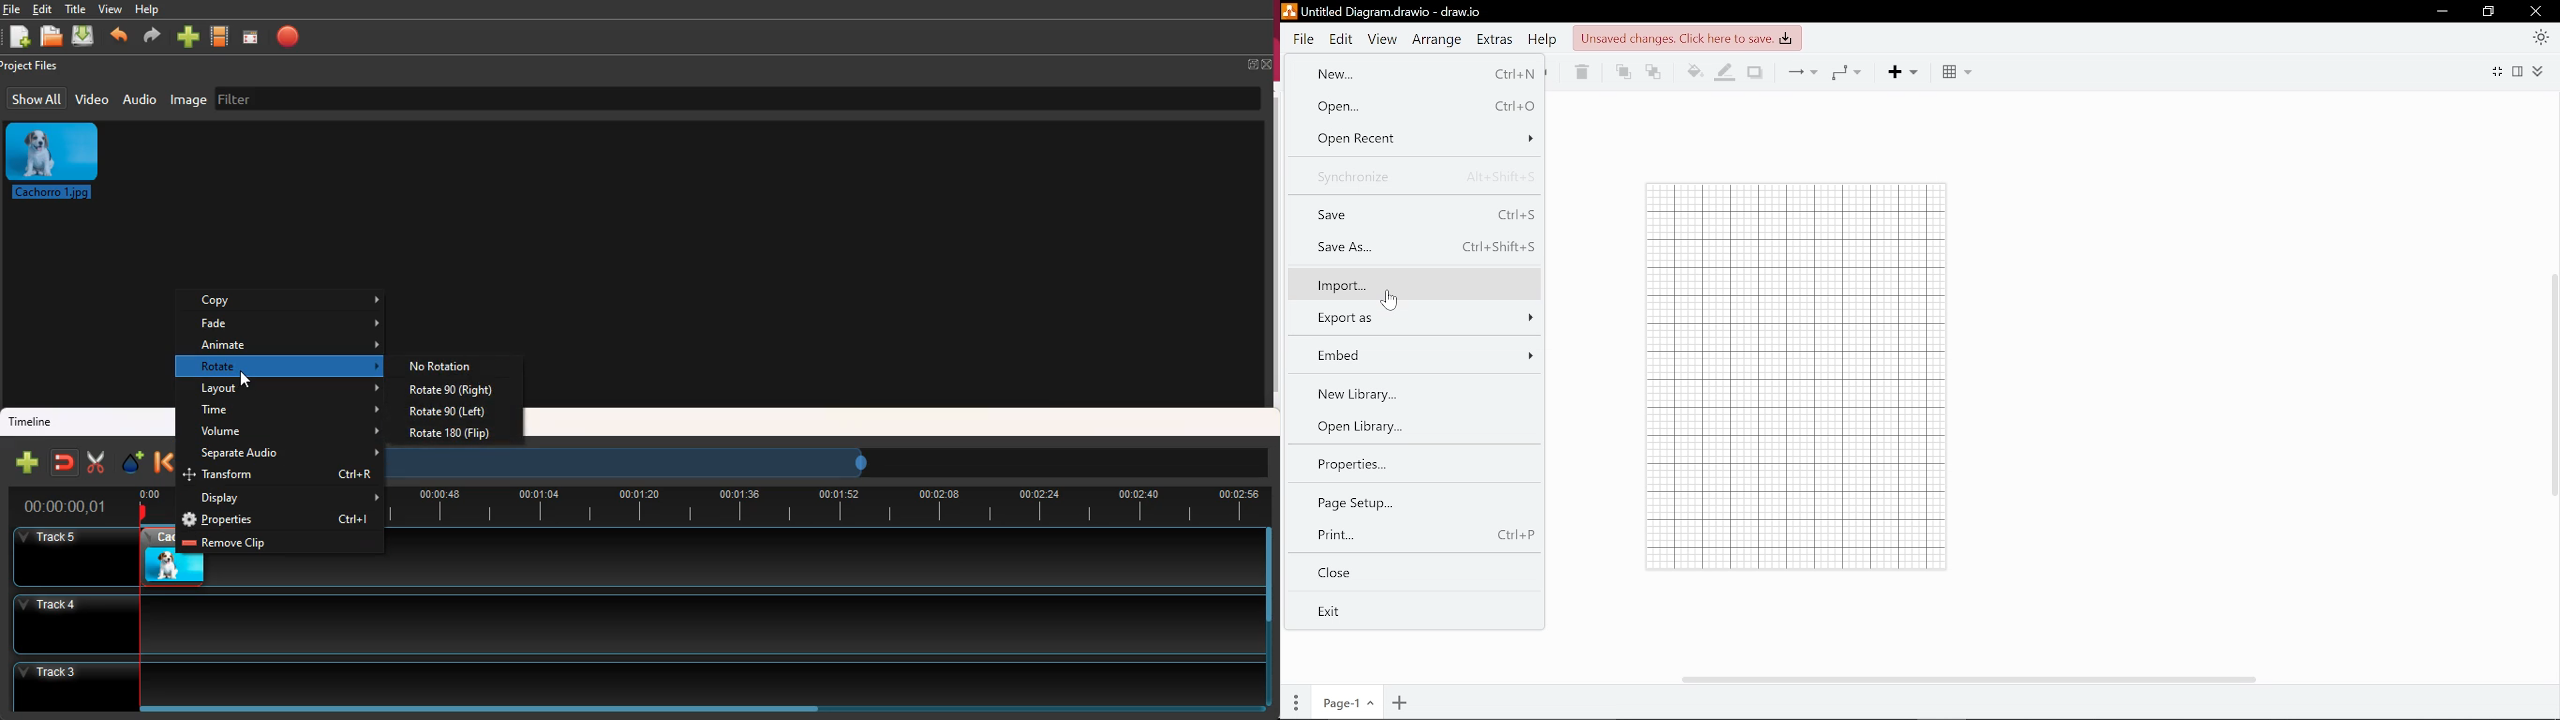  Describe the element at coordinates (1418, 106) in the screenshot. I see `Open` at that location.